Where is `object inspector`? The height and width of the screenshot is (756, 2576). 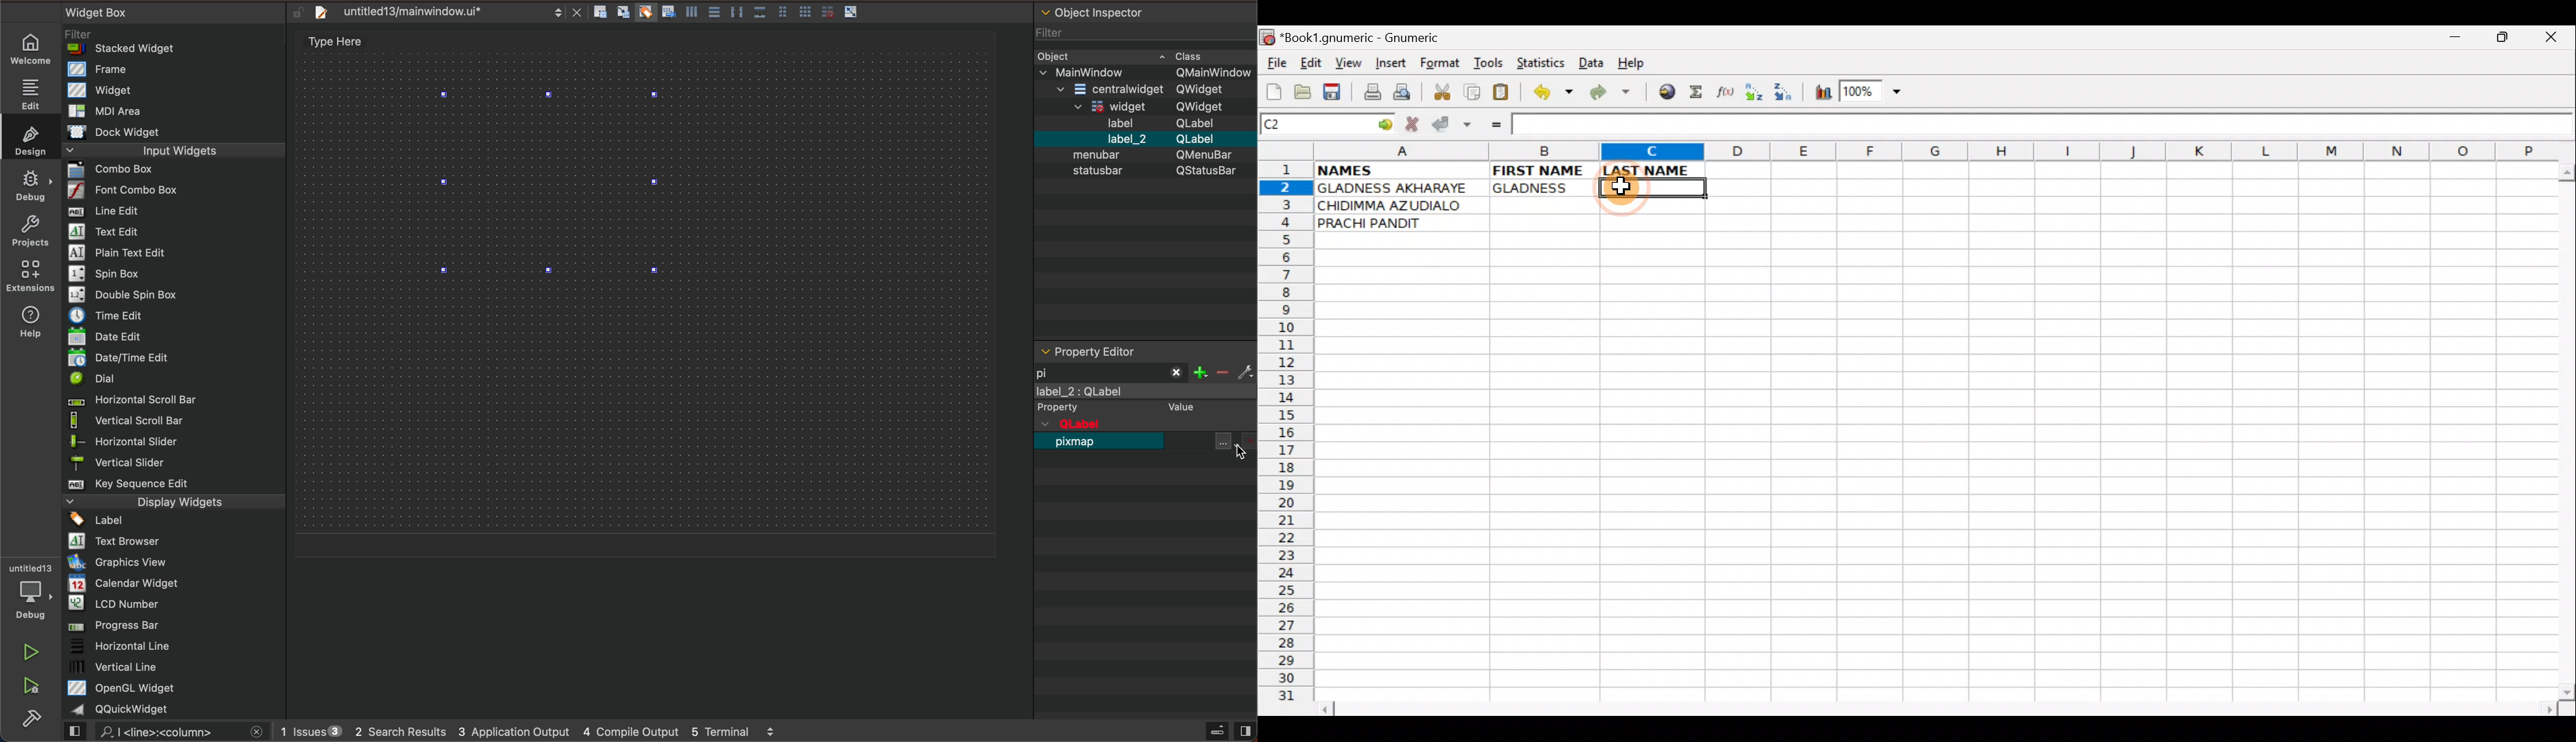
object inspector is located at coordinates (1144, 171).